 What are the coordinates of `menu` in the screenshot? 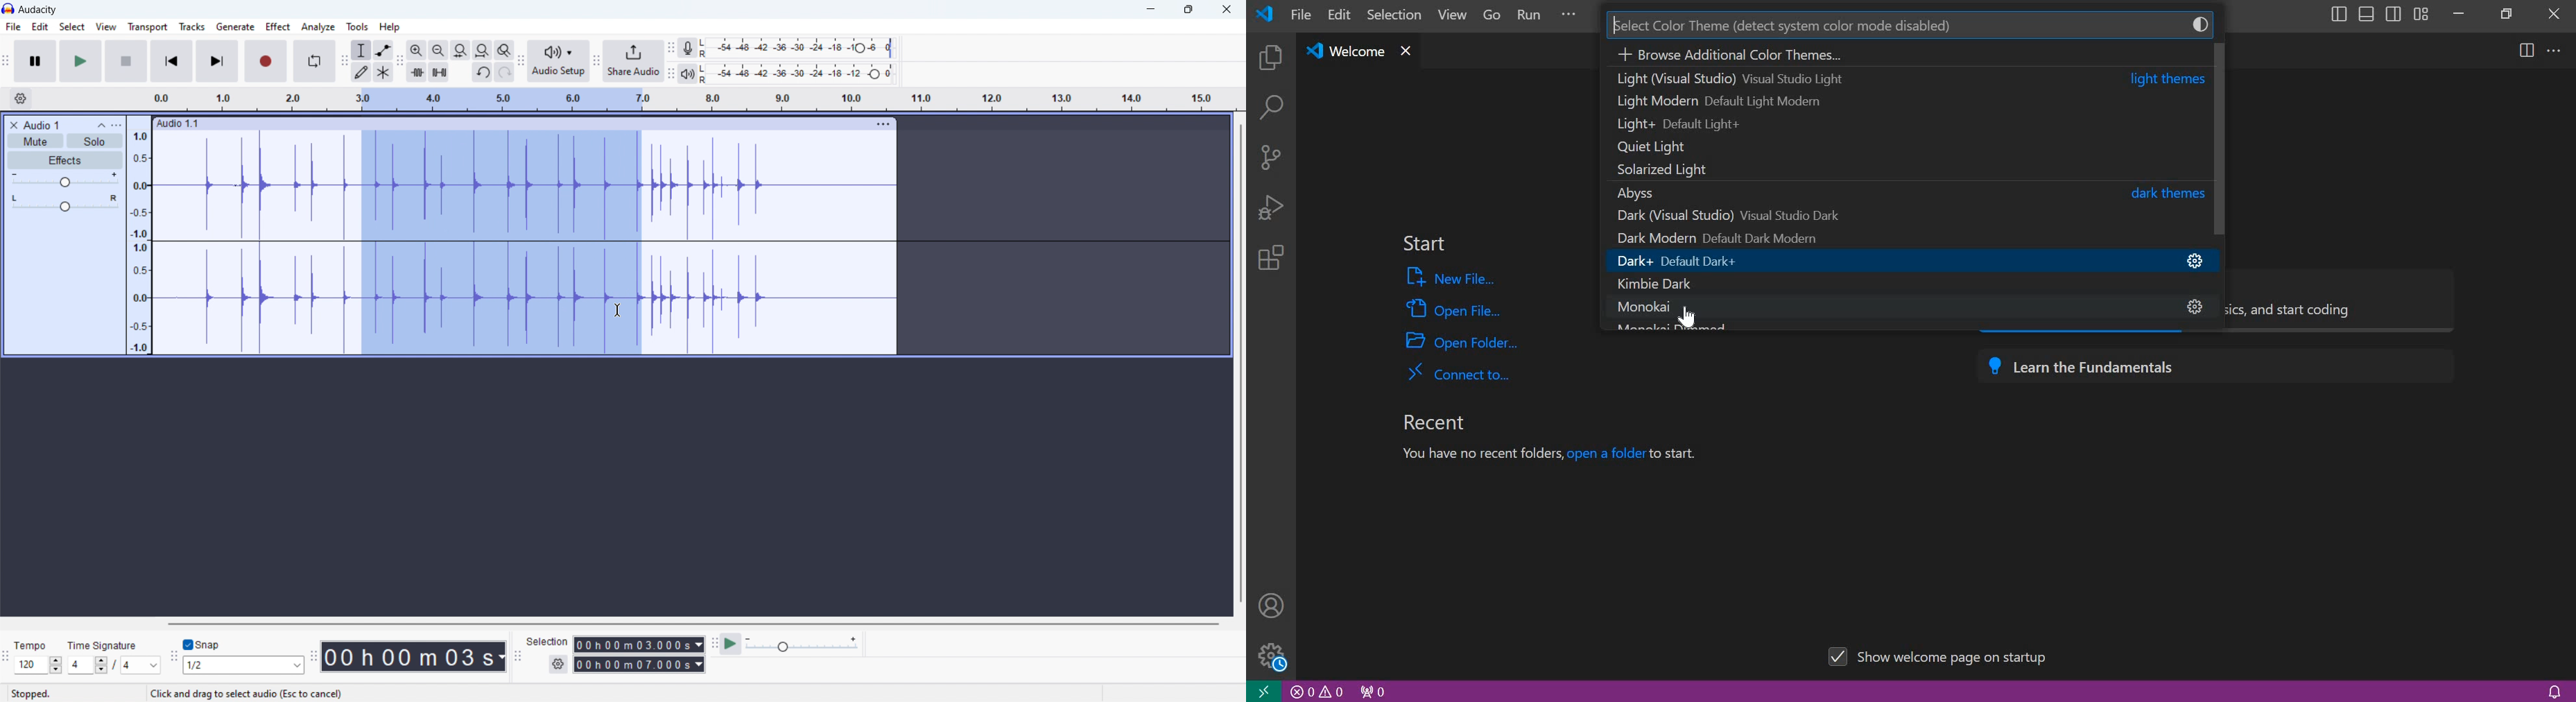 It's located at (882, 124).